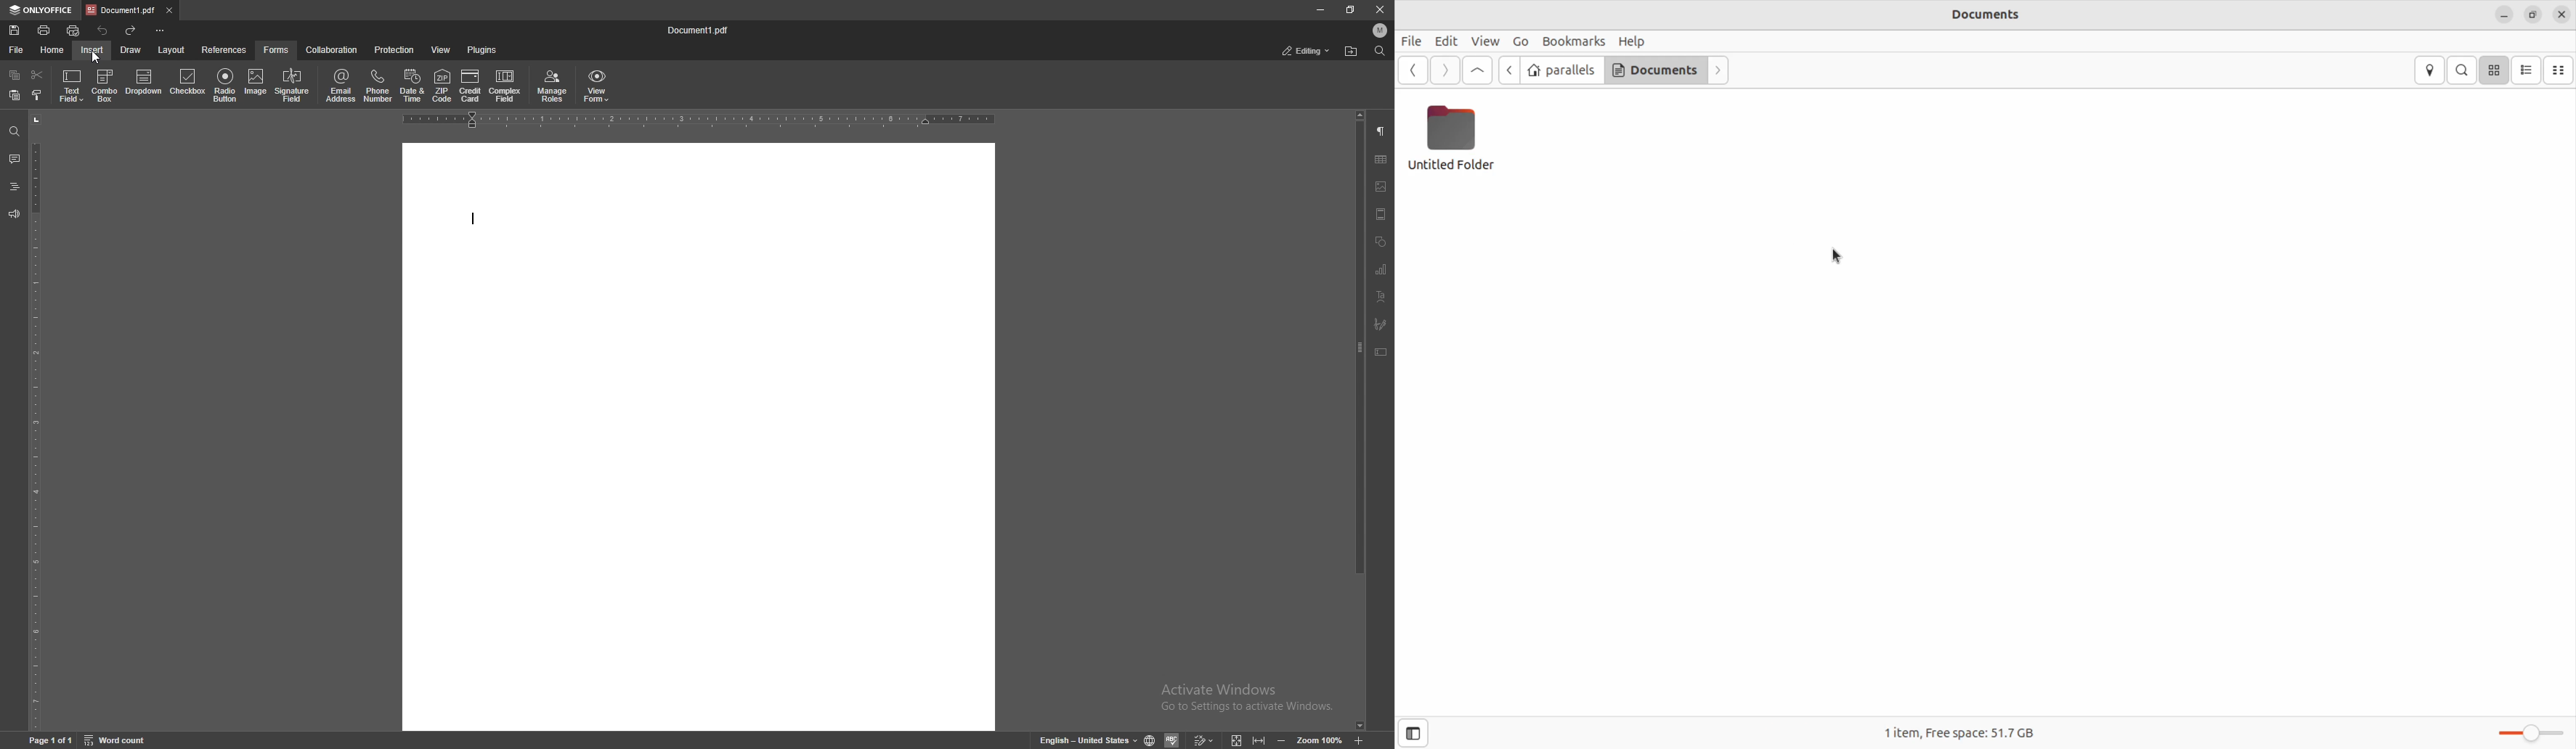  What do you see at coordinates (131, 30) in the screenshot?
I see `redo` at bounding box center [131, 30].